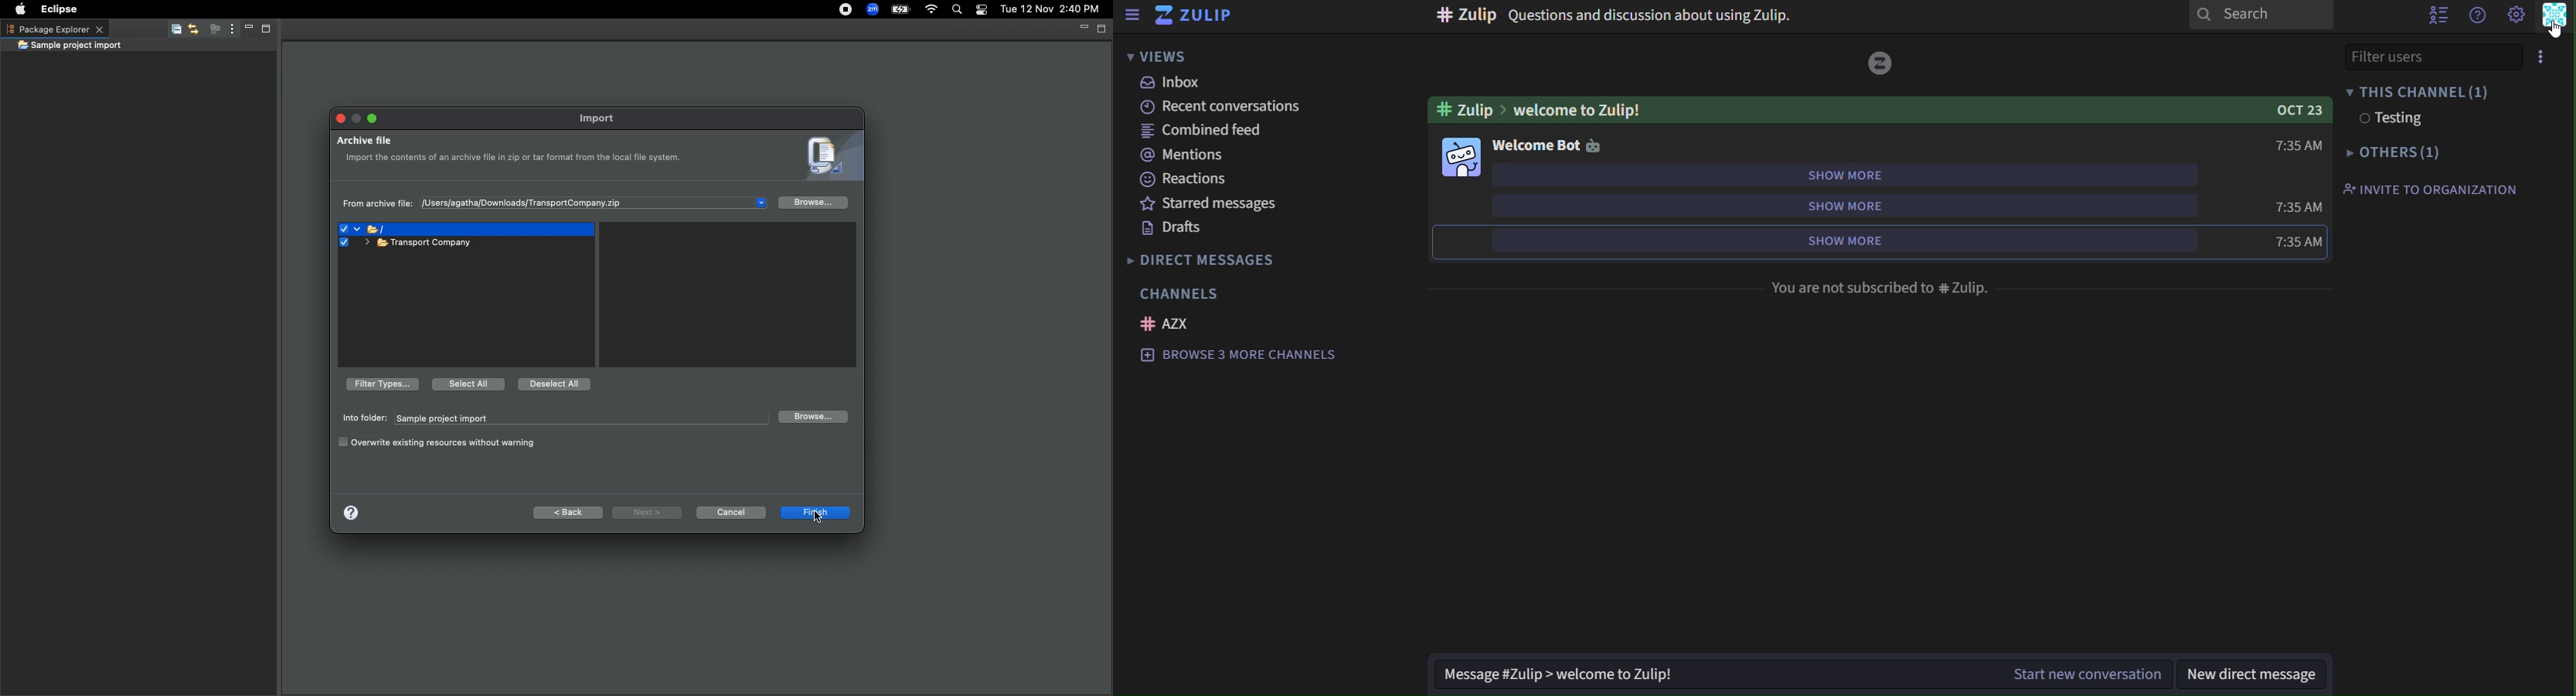 The height and width of the screenshot is (700, 2576). Describe the element at coordinates (2393, 151) in the screenshot. I see `others(1)` at that location.